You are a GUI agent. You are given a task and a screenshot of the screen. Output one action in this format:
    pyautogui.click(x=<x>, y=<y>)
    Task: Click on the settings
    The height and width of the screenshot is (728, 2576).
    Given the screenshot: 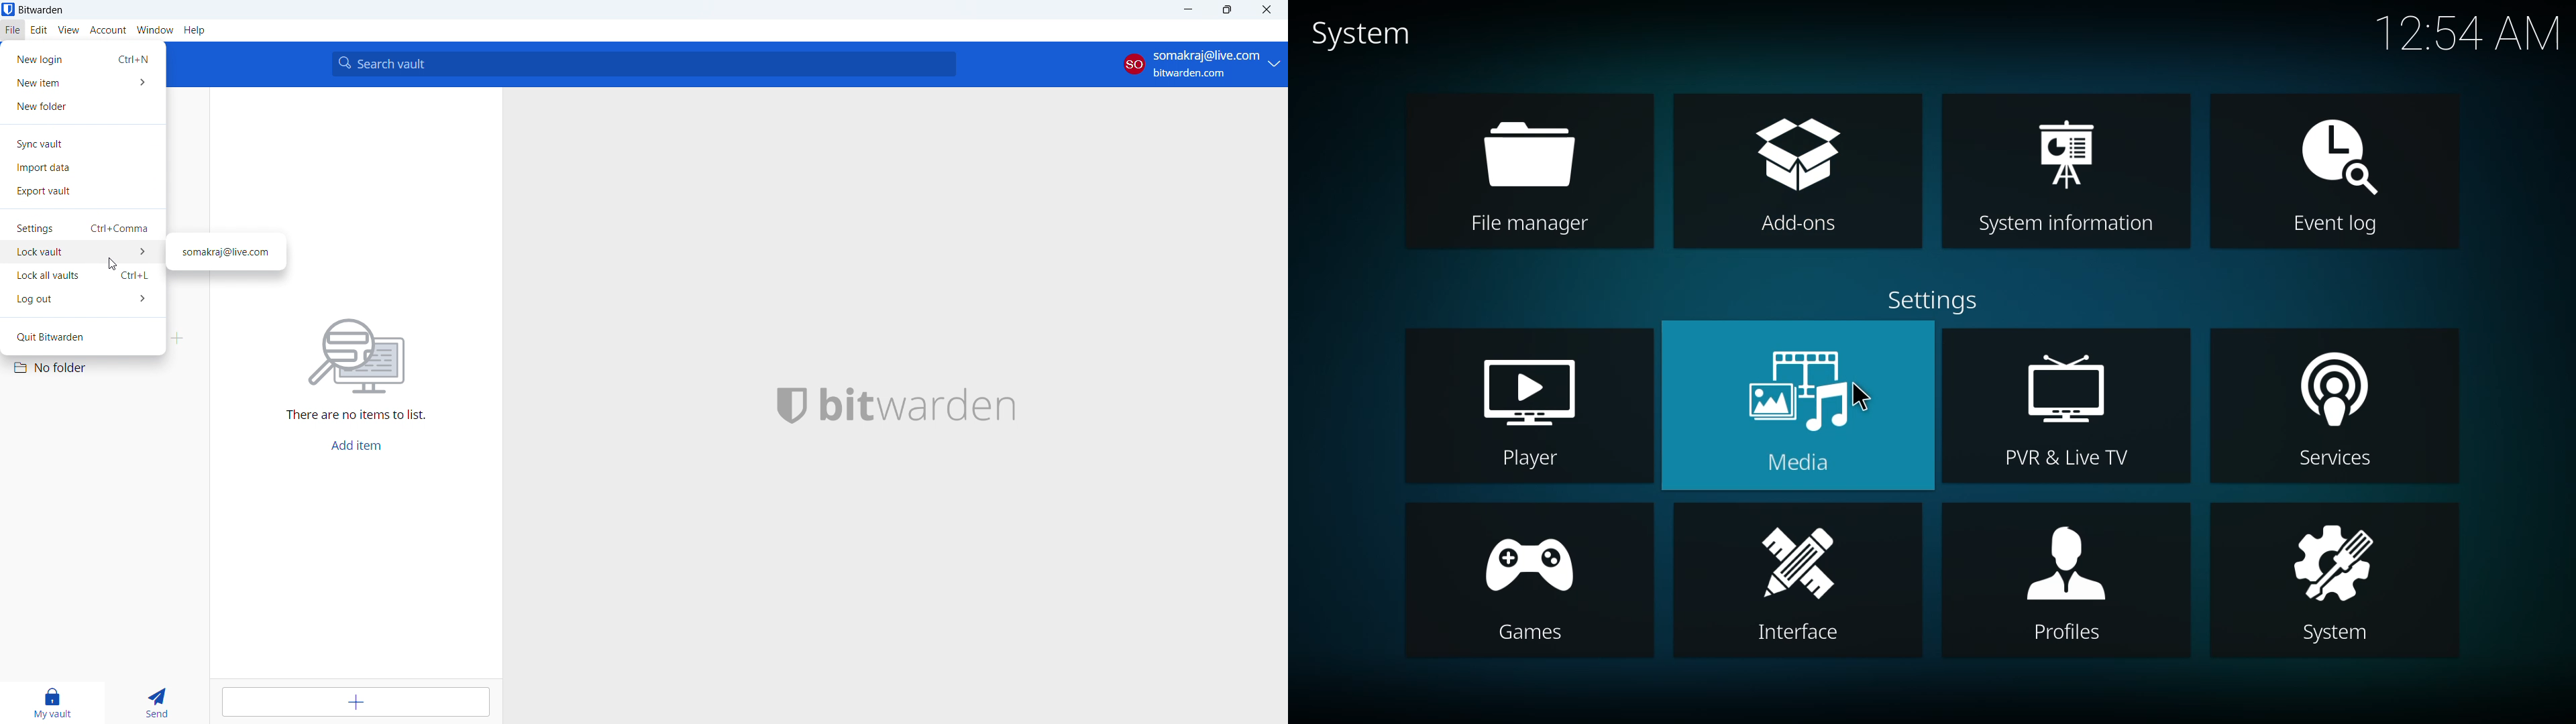 What is the action you would take?
    pyautogui.click(x=82, y=229)
    